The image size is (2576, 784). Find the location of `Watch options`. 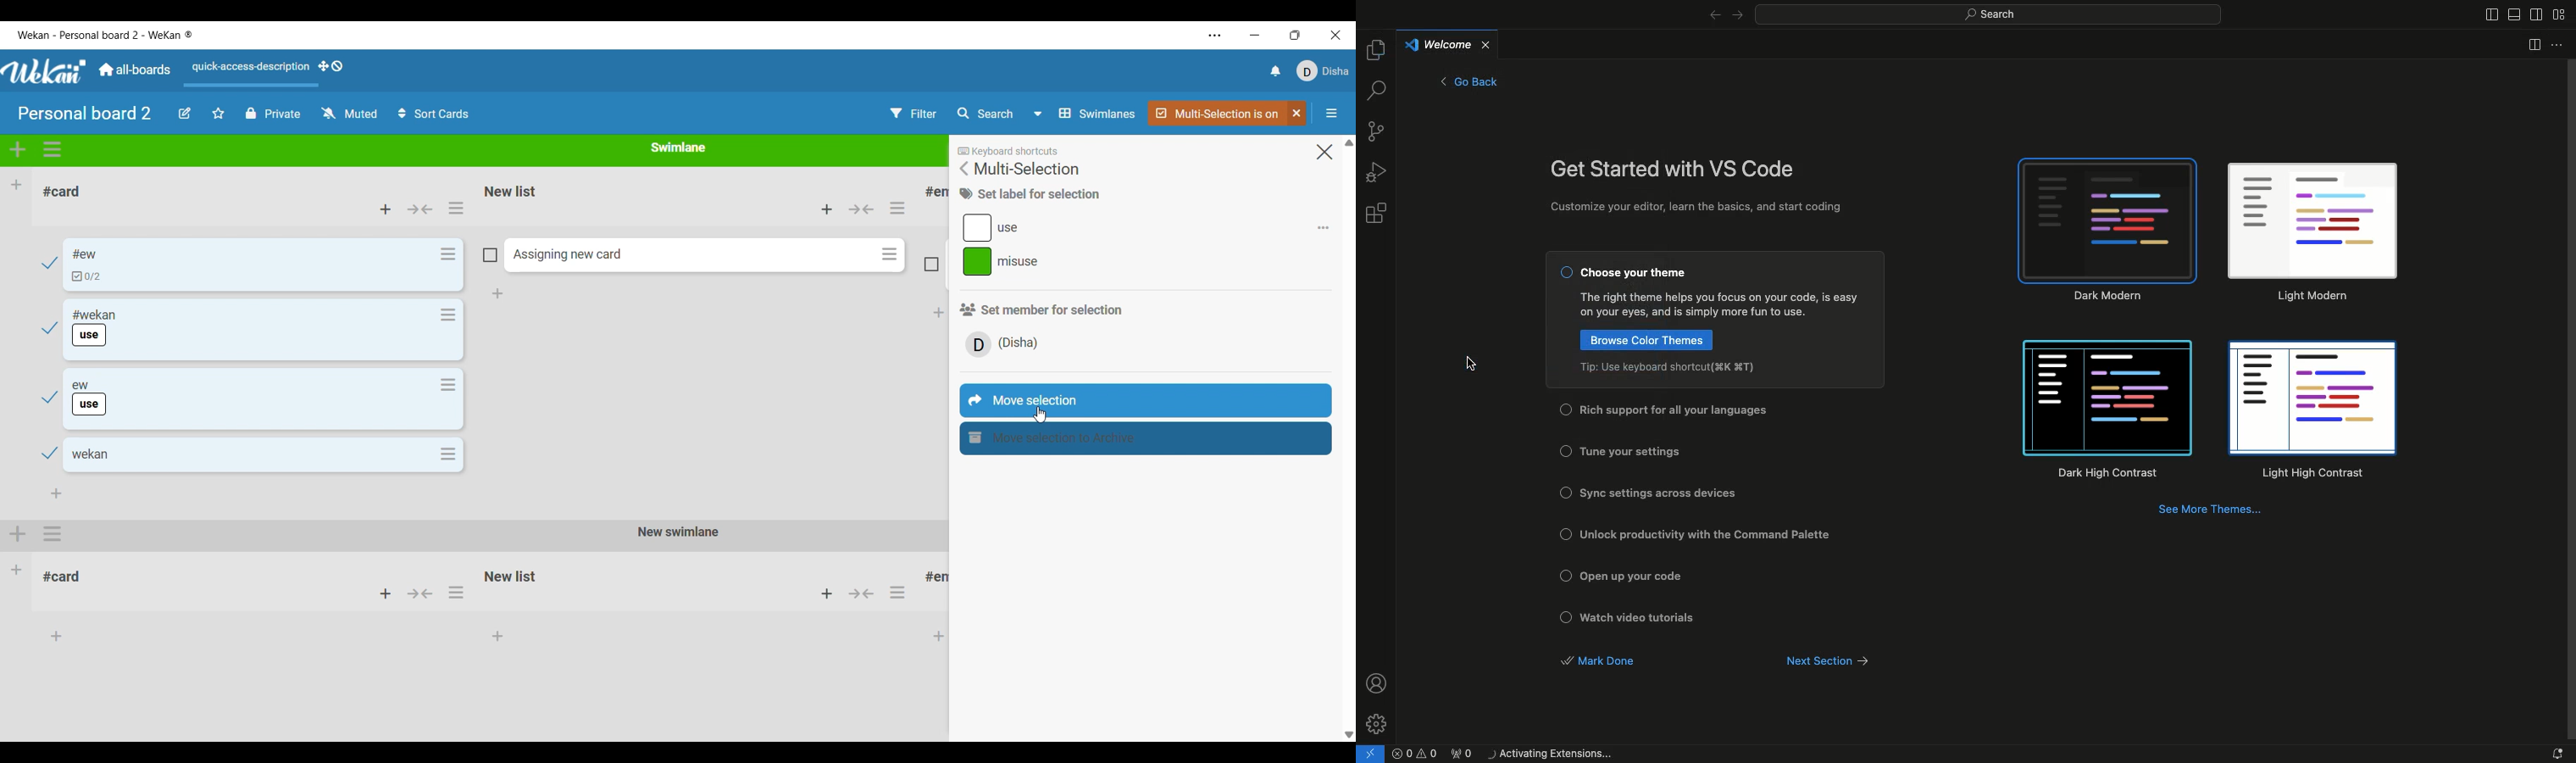

Watch options is located at coordinates (350, 113).